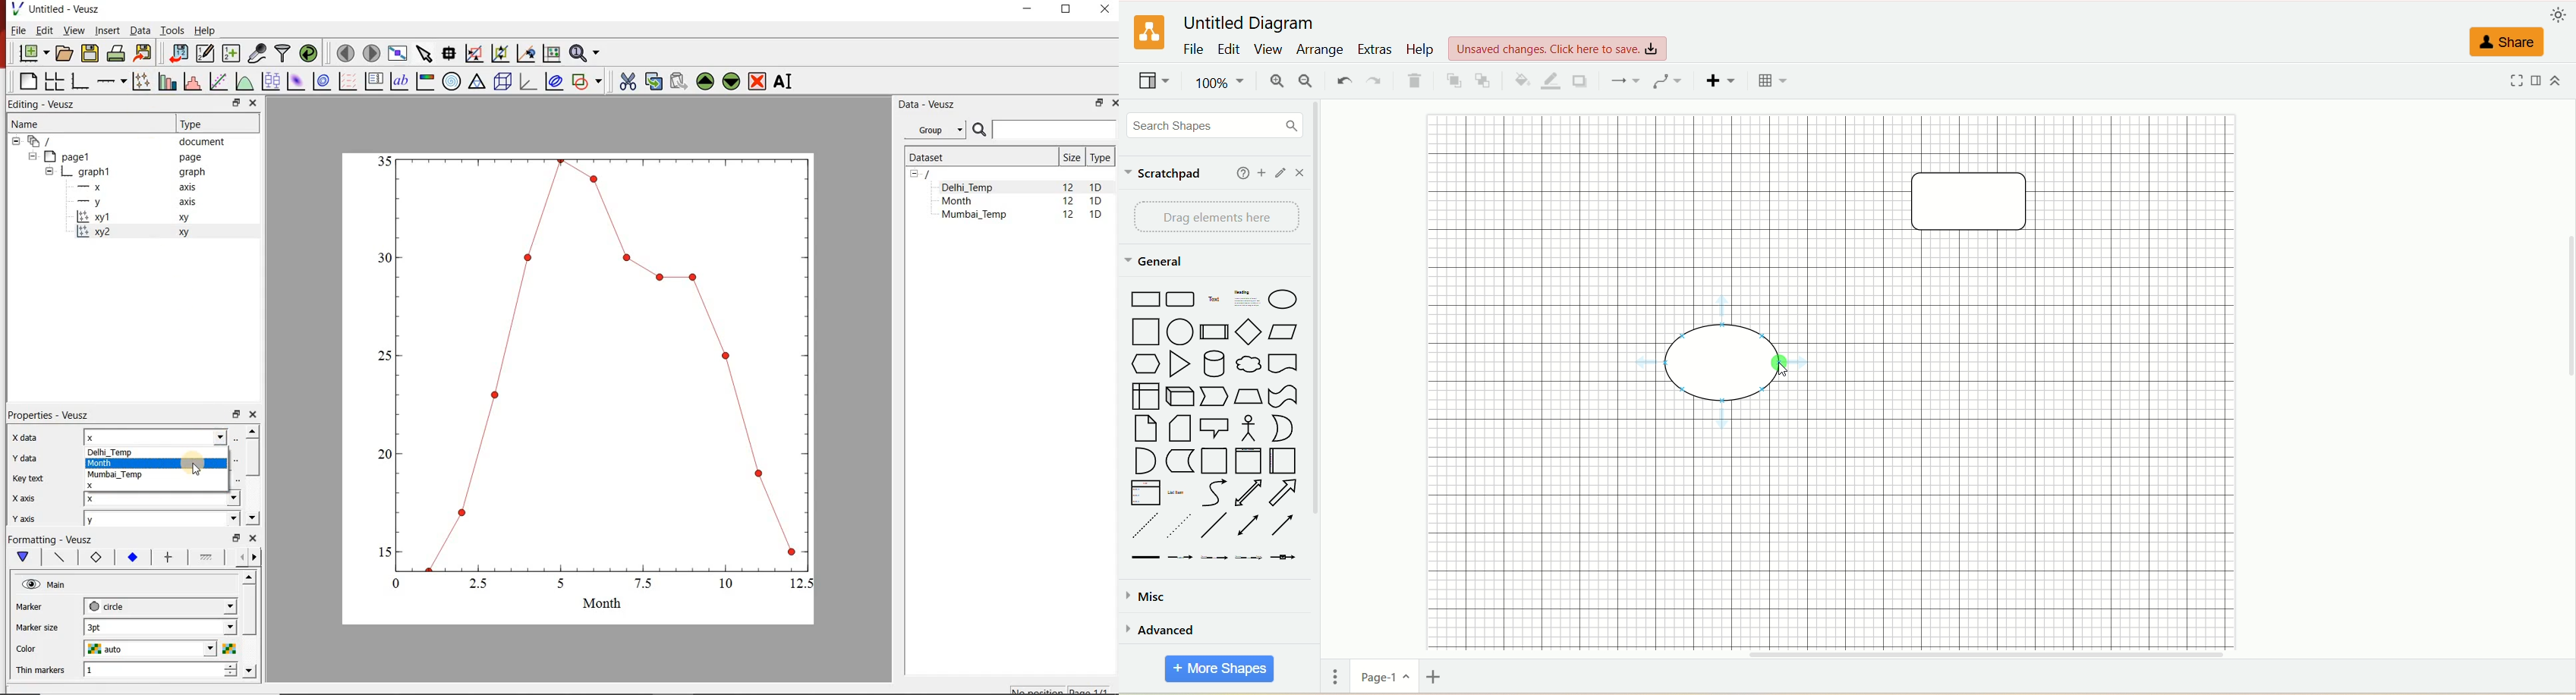  Describe the element at coordinates (1163, 629) in the screenshot. I see `advanced` at that location.